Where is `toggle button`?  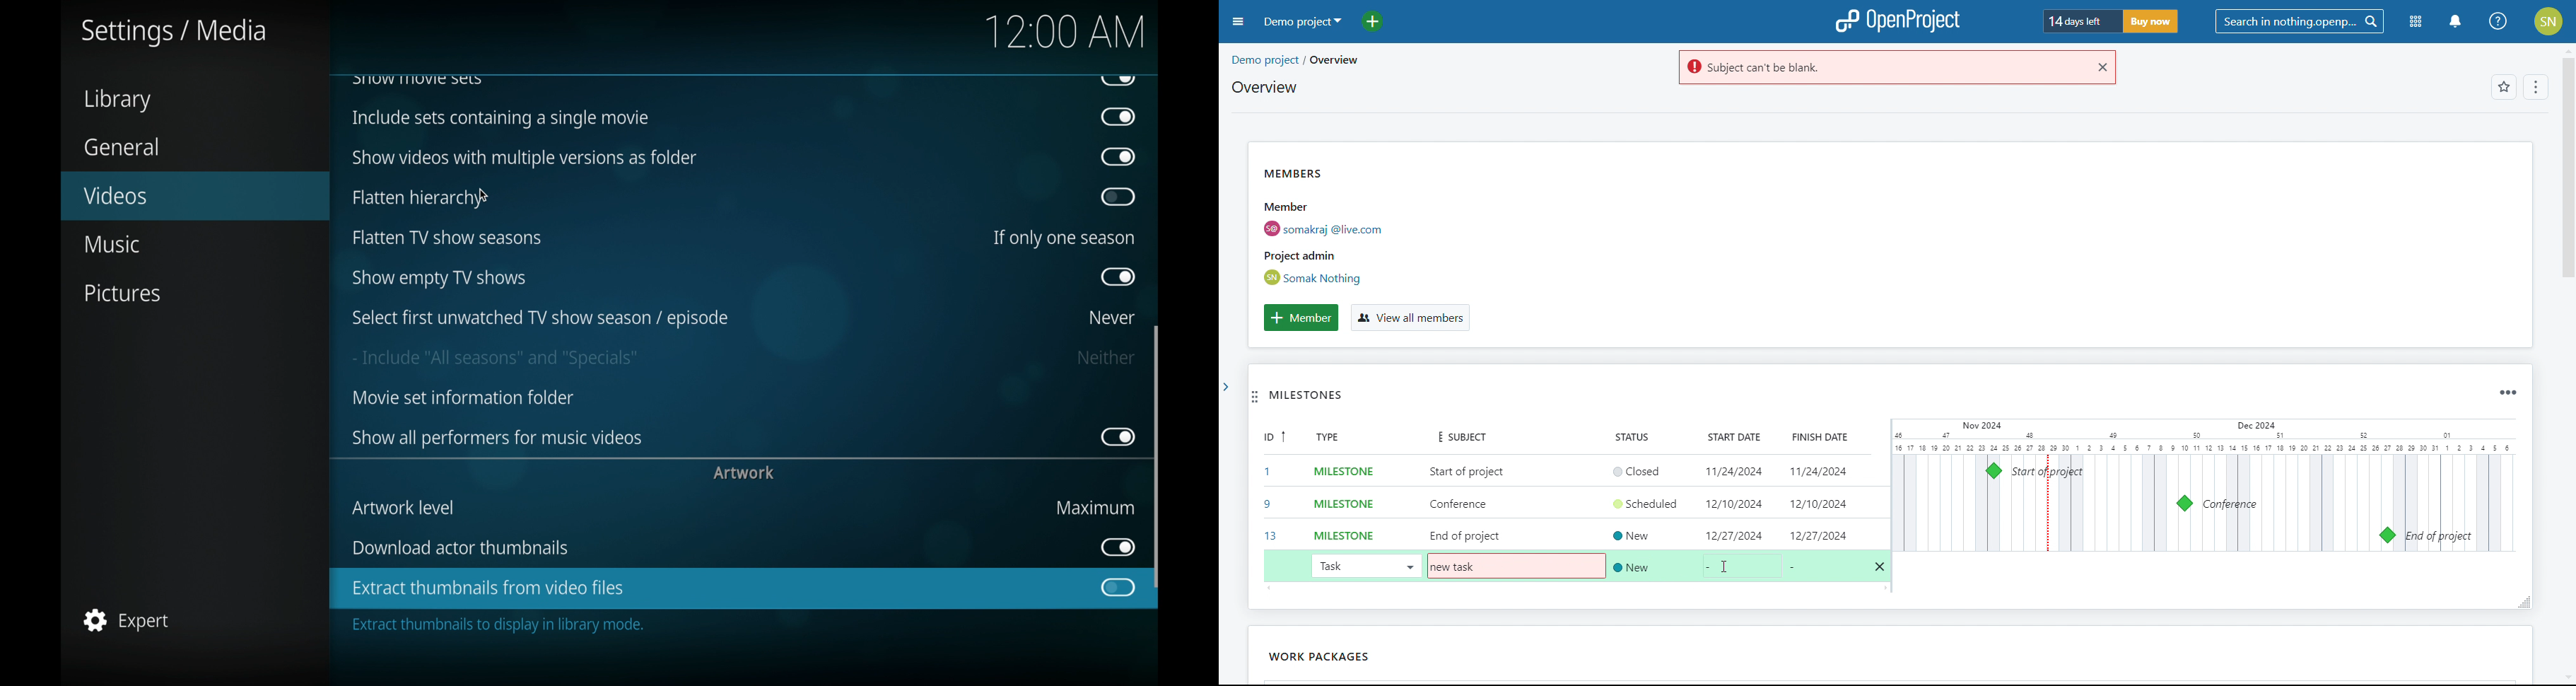
toggle button is located at coordinates (1119, 589).